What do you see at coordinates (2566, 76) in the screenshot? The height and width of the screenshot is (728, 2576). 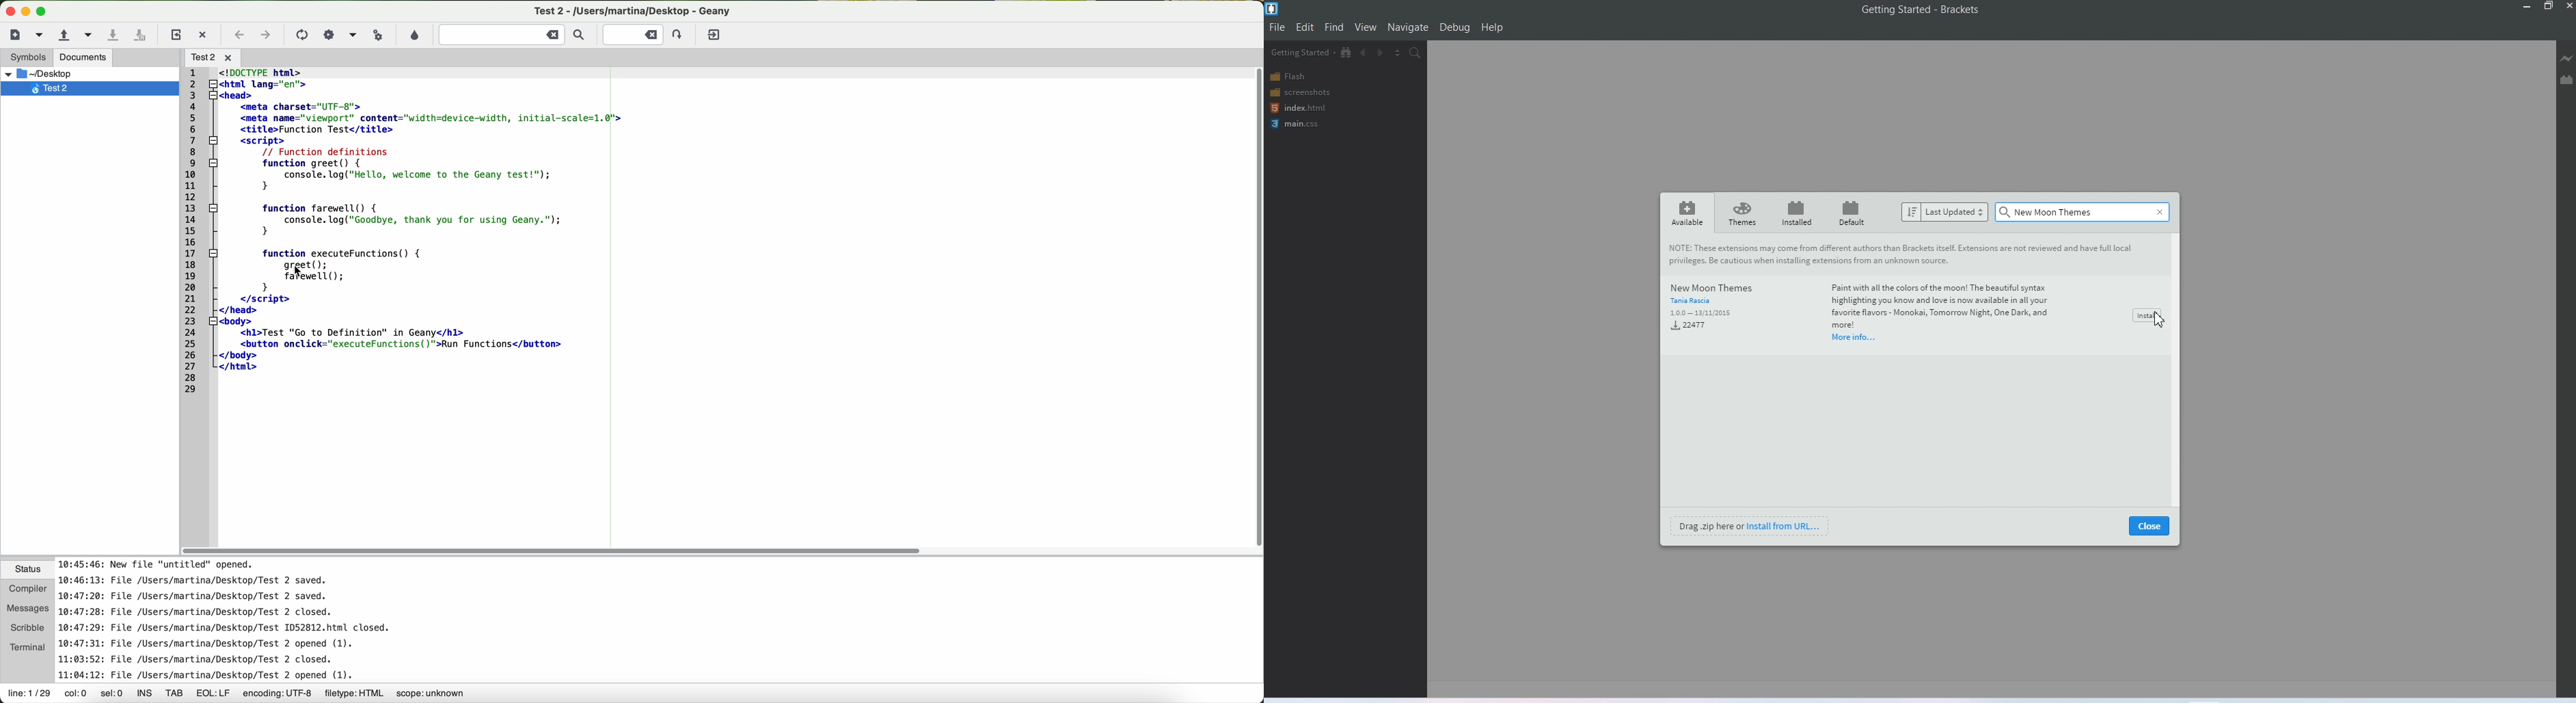 I see `Extension manager` at bounding box center [2566, 76].